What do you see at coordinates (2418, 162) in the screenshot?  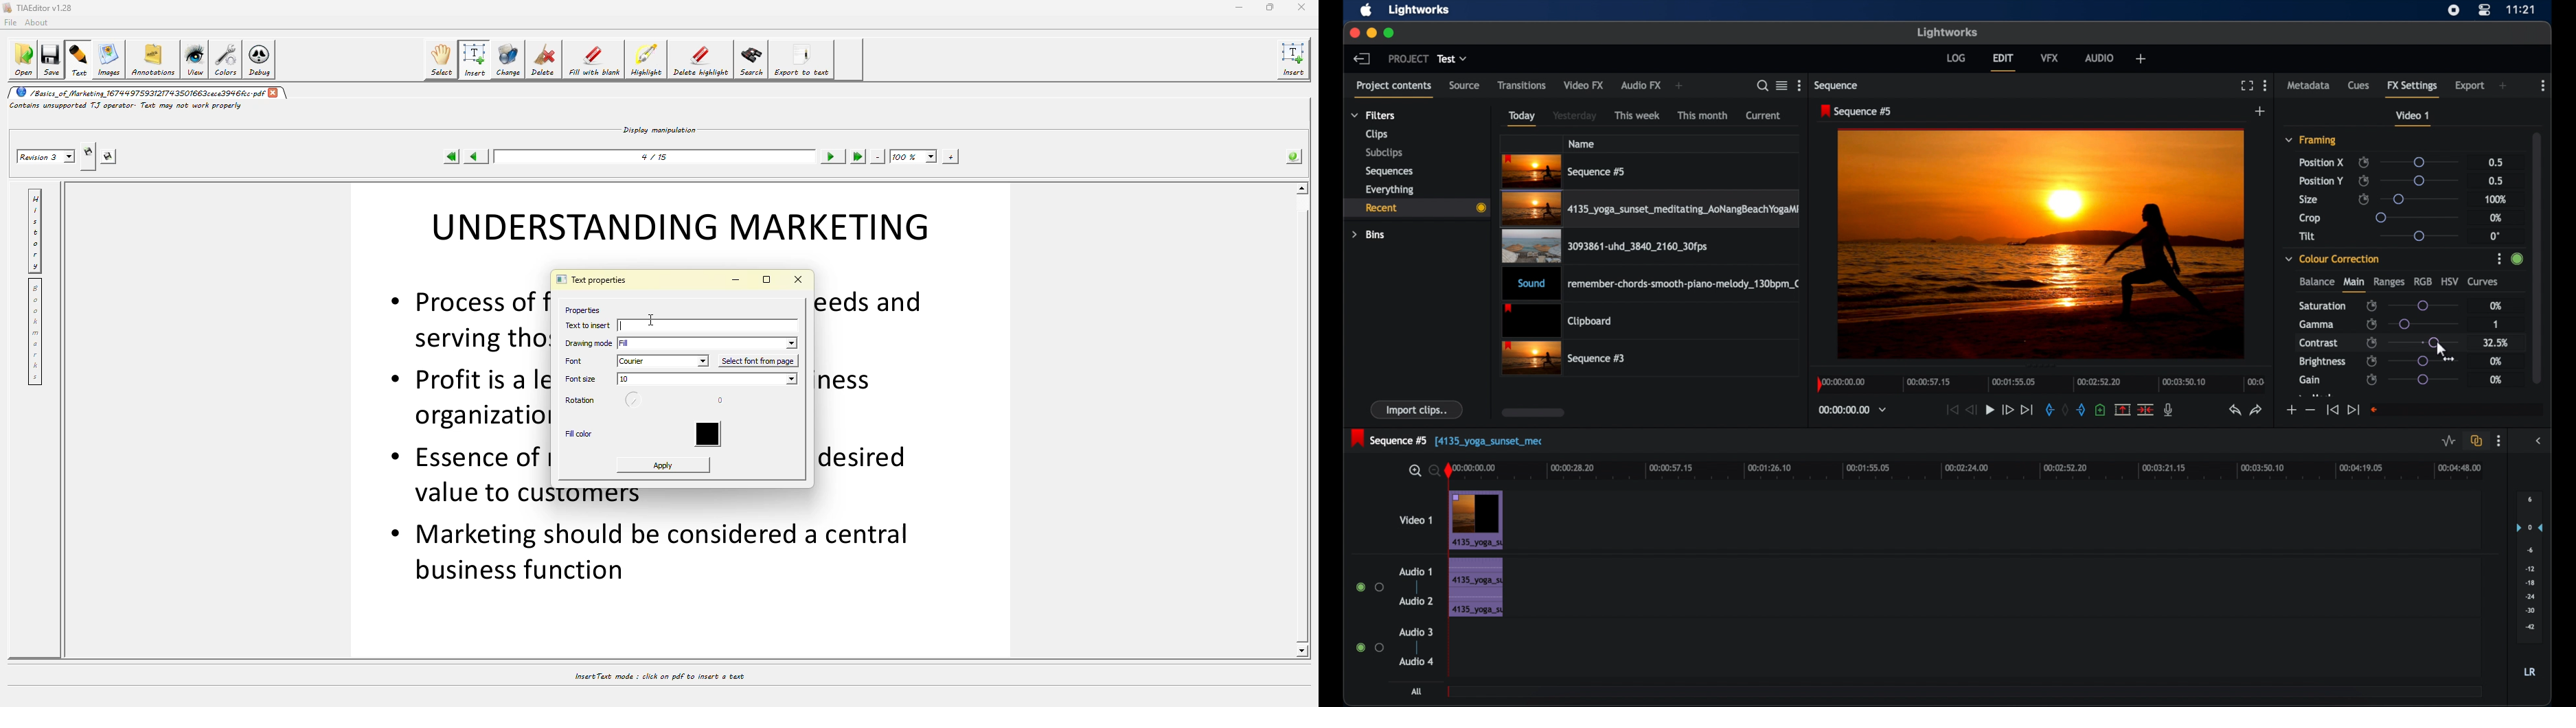 I see `slider` at bounding box center [2418, 162].